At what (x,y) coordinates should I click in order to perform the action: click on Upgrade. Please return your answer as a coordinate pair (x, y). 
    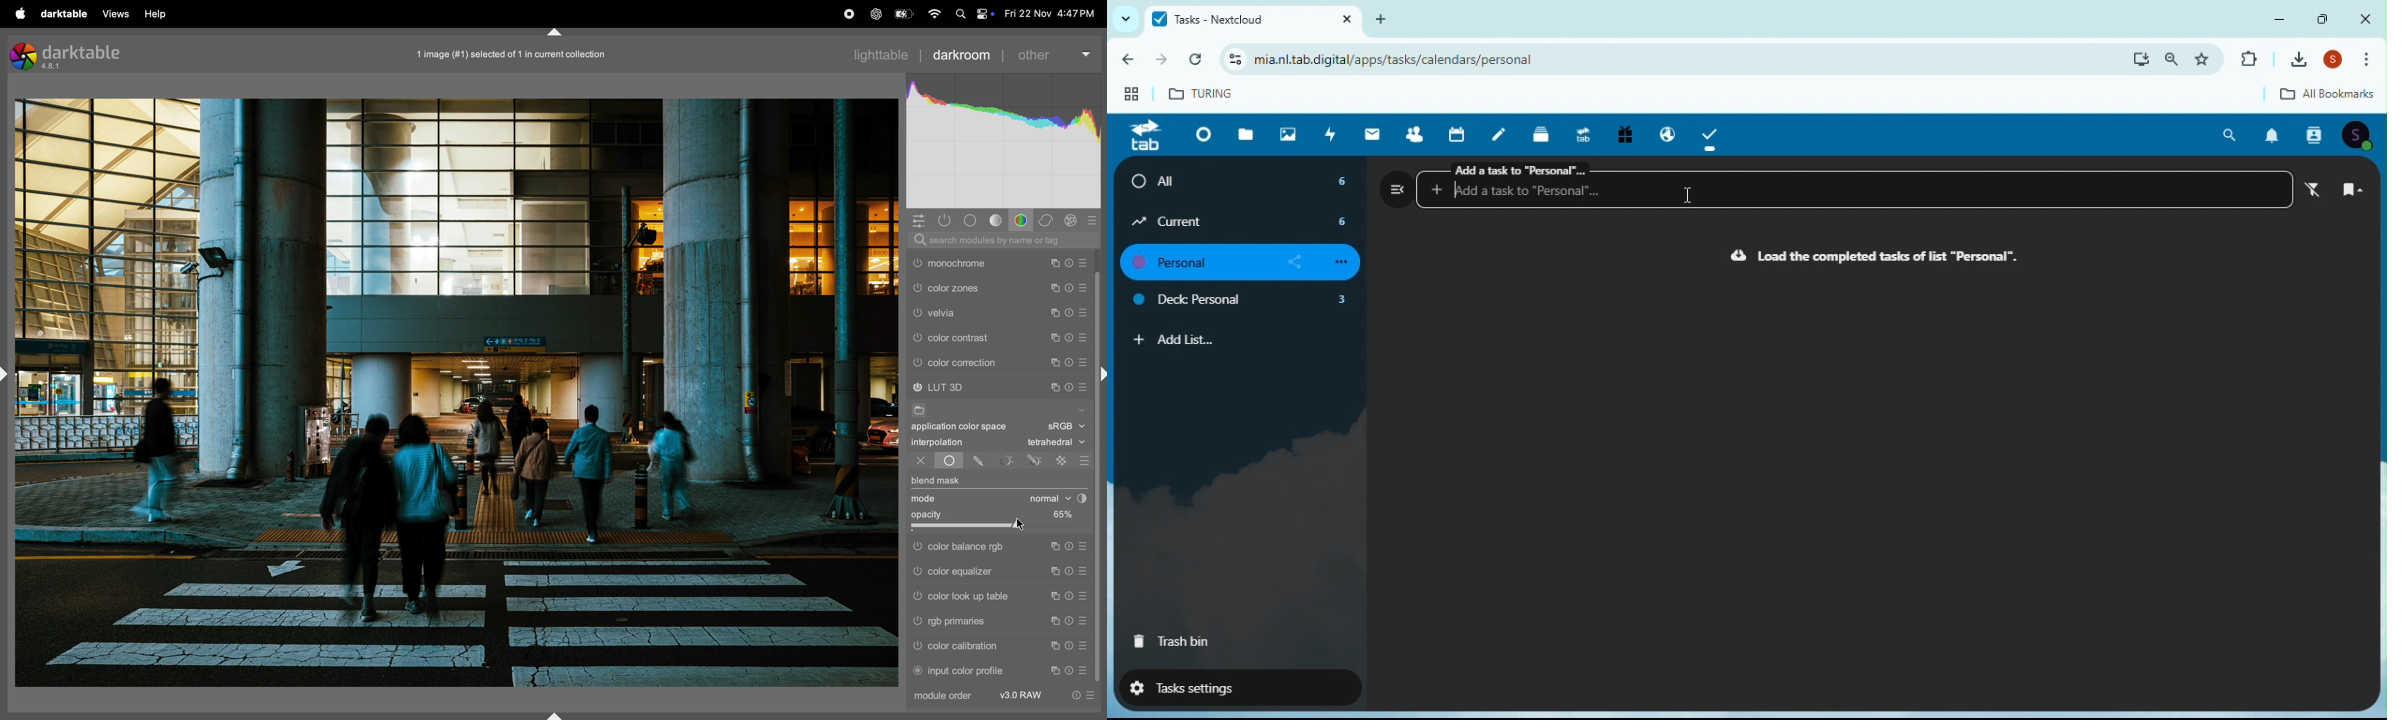
    Looking at the image, I should click on (1582, 132).